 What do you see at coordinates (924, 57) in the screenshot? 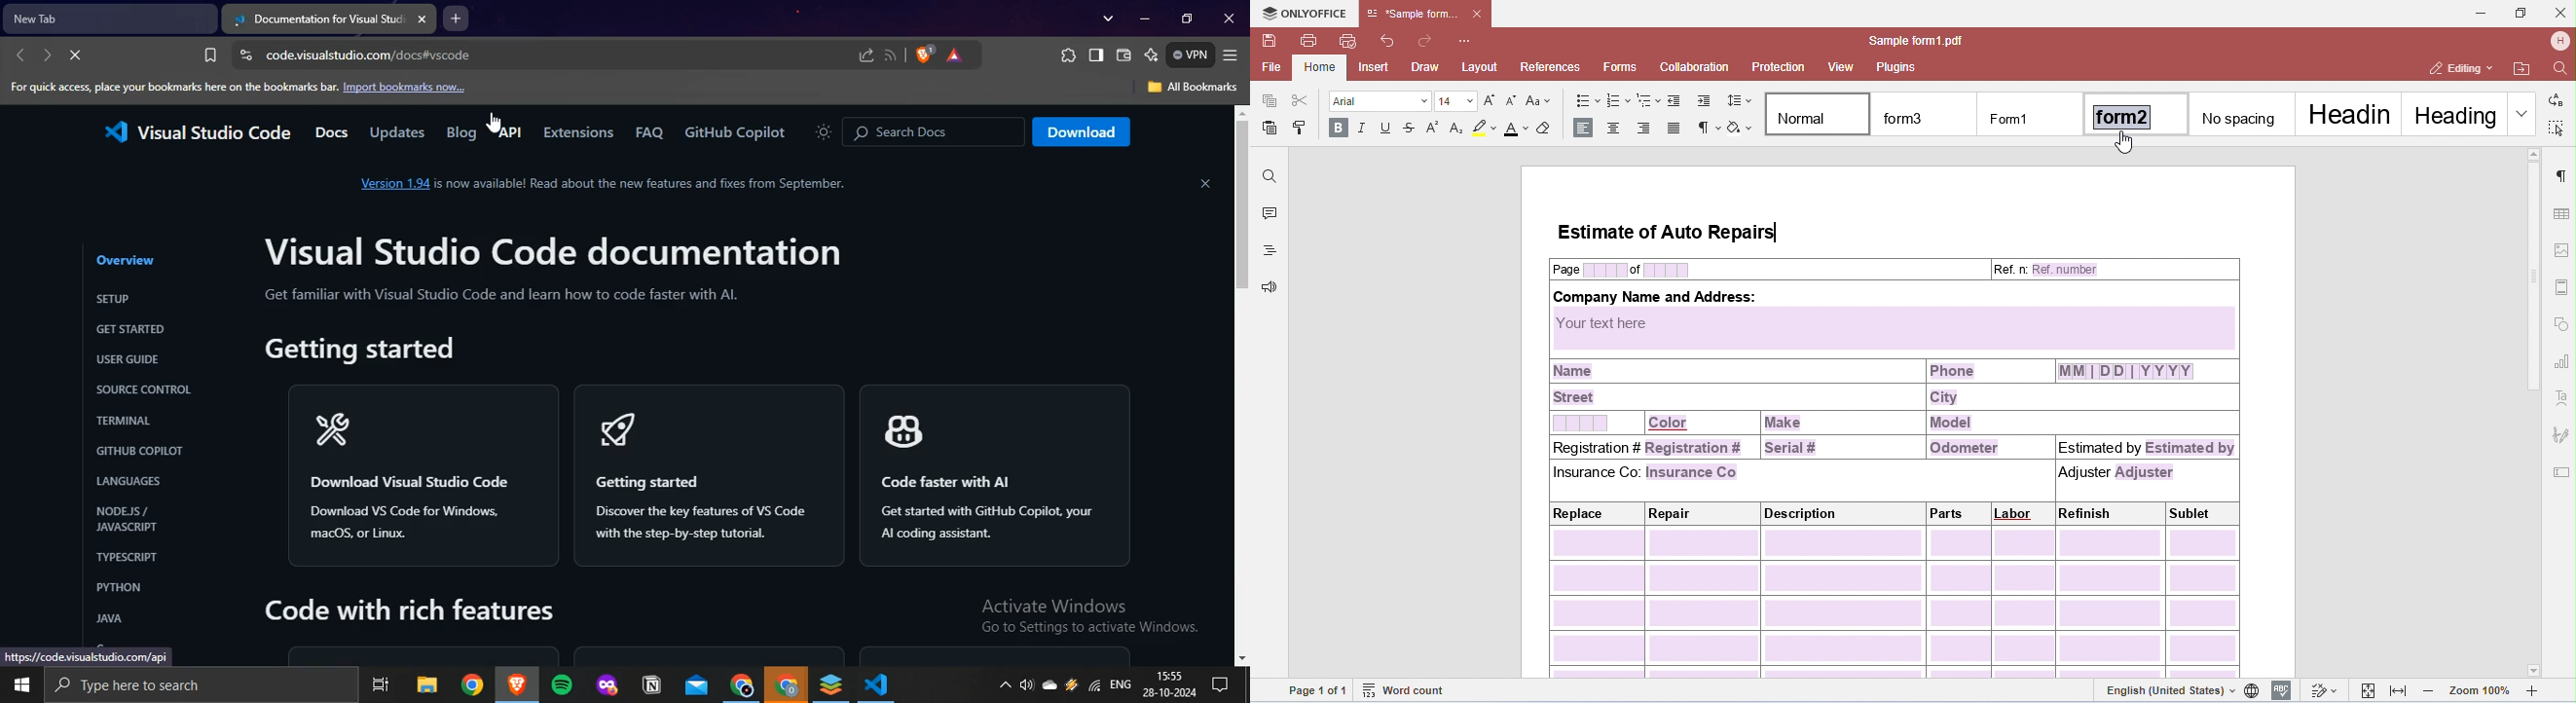
I see `brave shields` at bounding box center [924, 57].